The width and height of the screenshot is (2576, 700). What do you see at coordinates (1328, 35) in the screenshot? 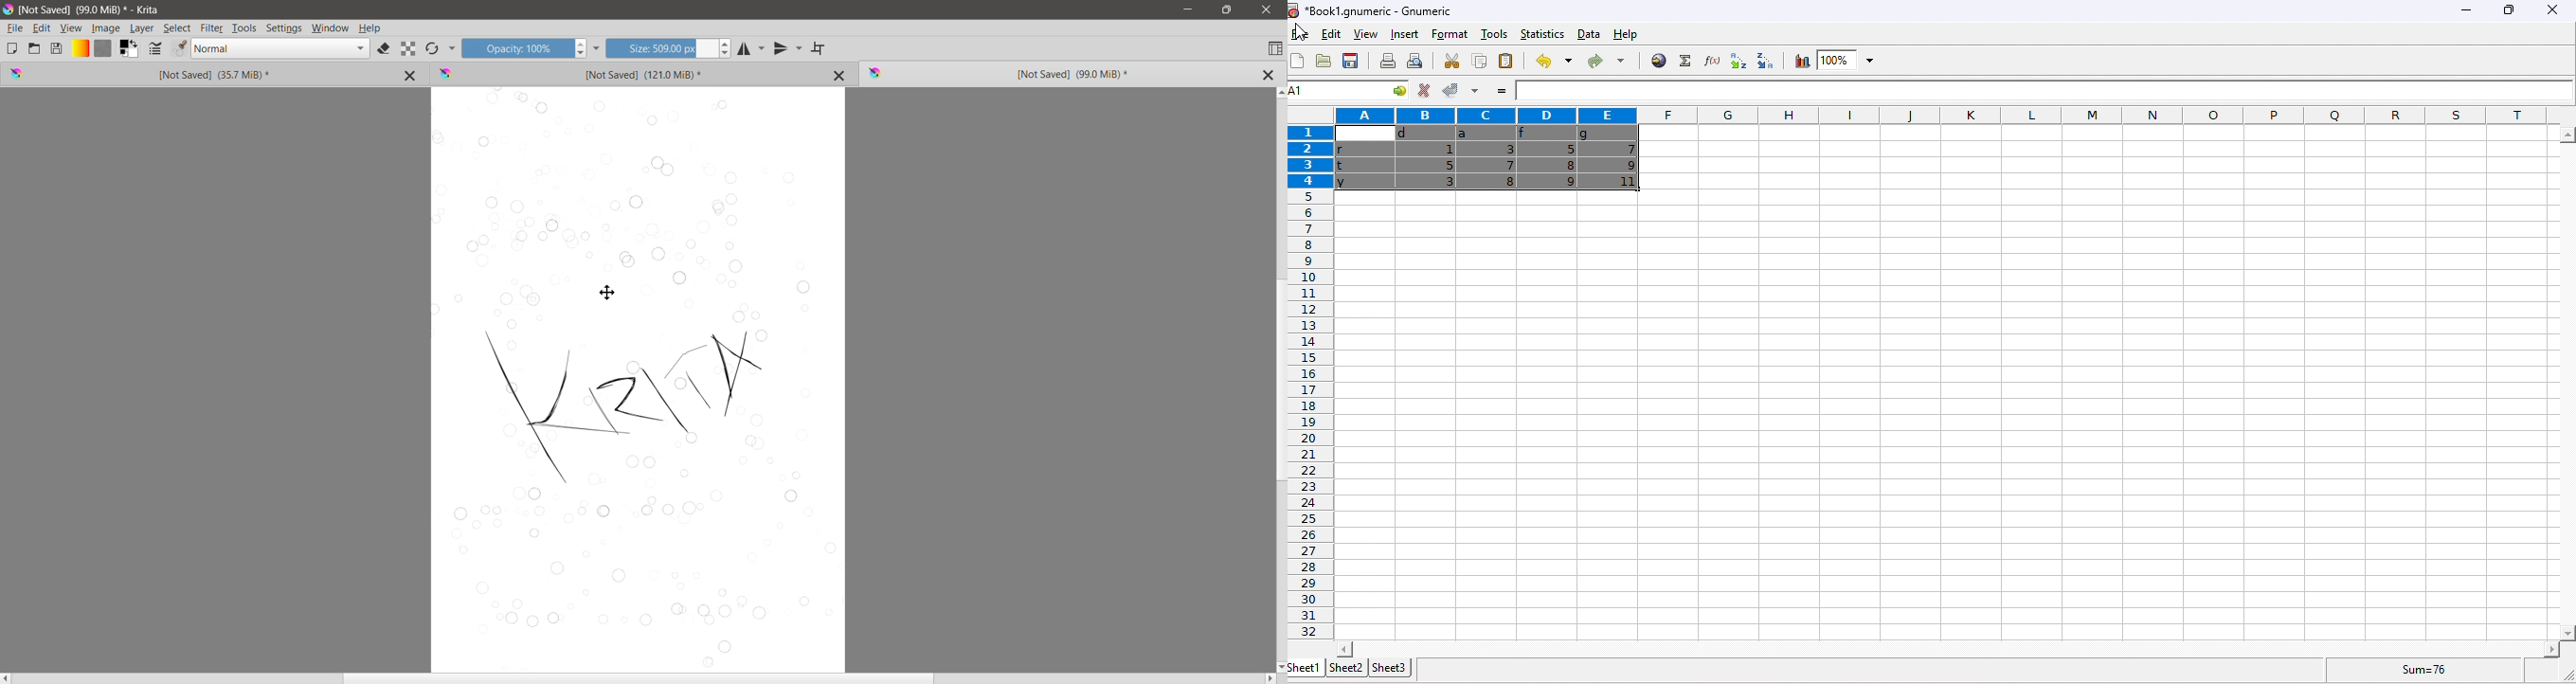
I see `edit` at bounding box center [1328, 35].